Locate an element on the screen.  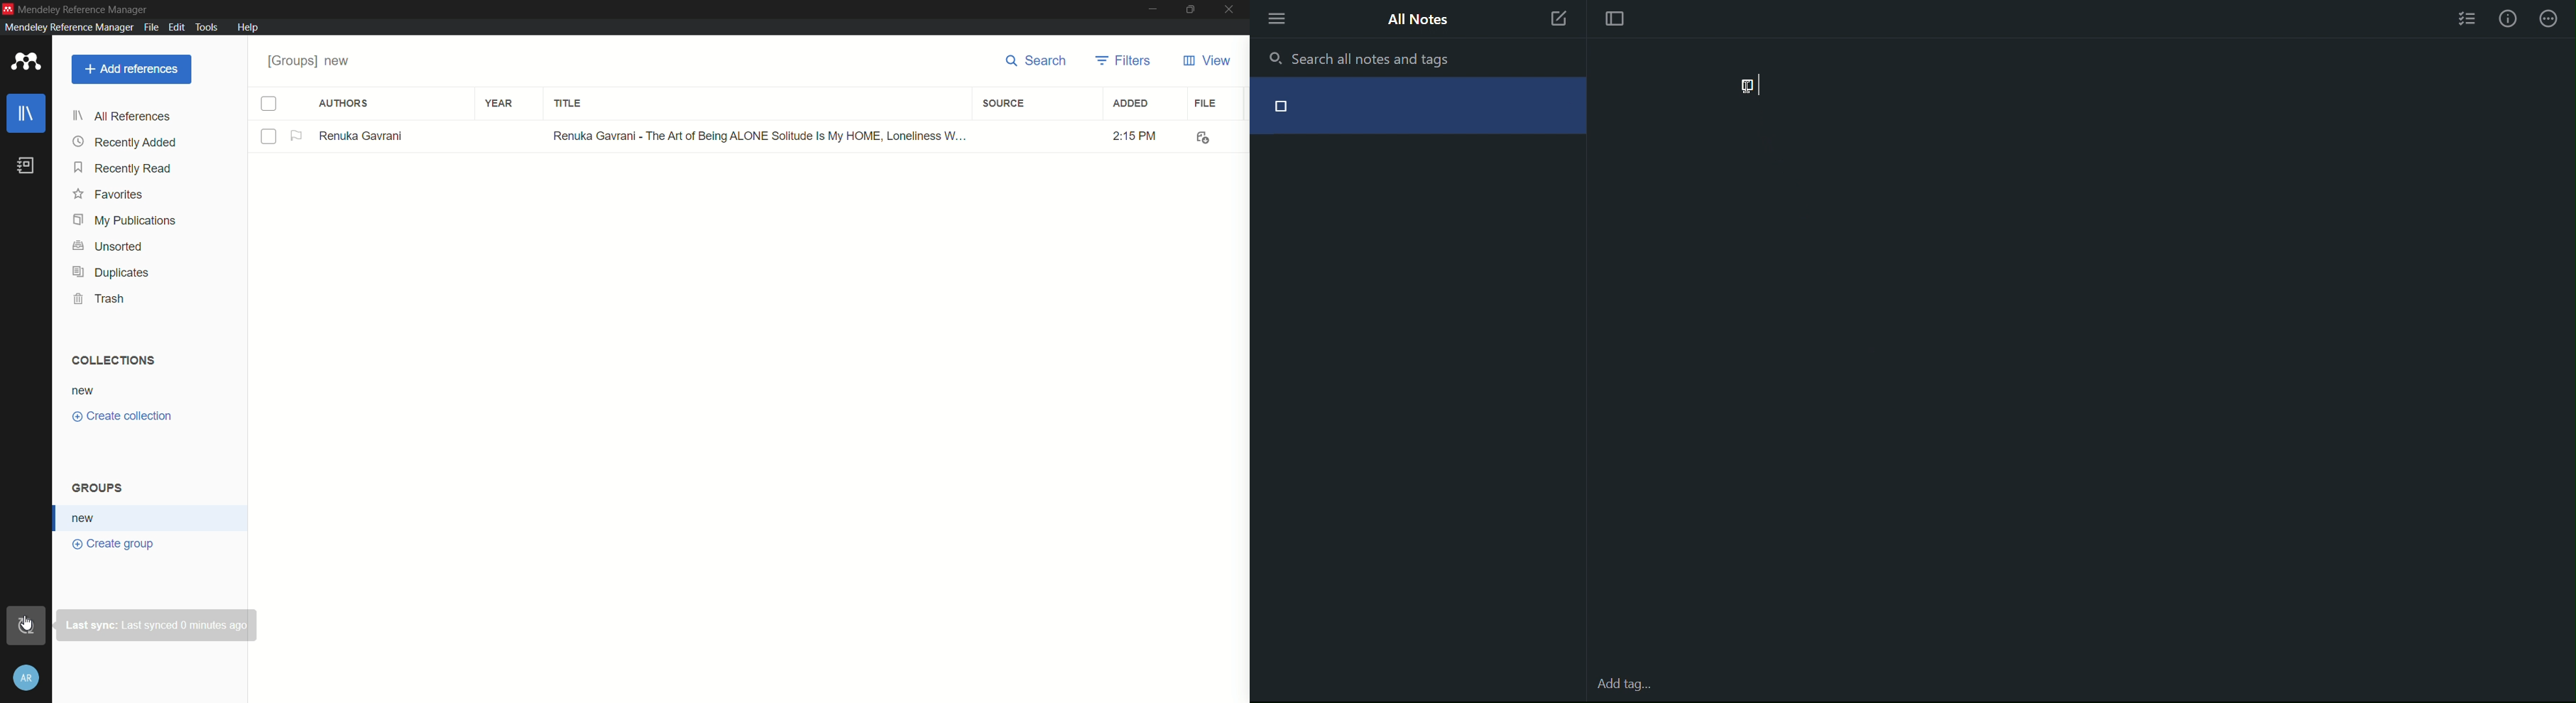
trash is located at coordinates (101, 298).